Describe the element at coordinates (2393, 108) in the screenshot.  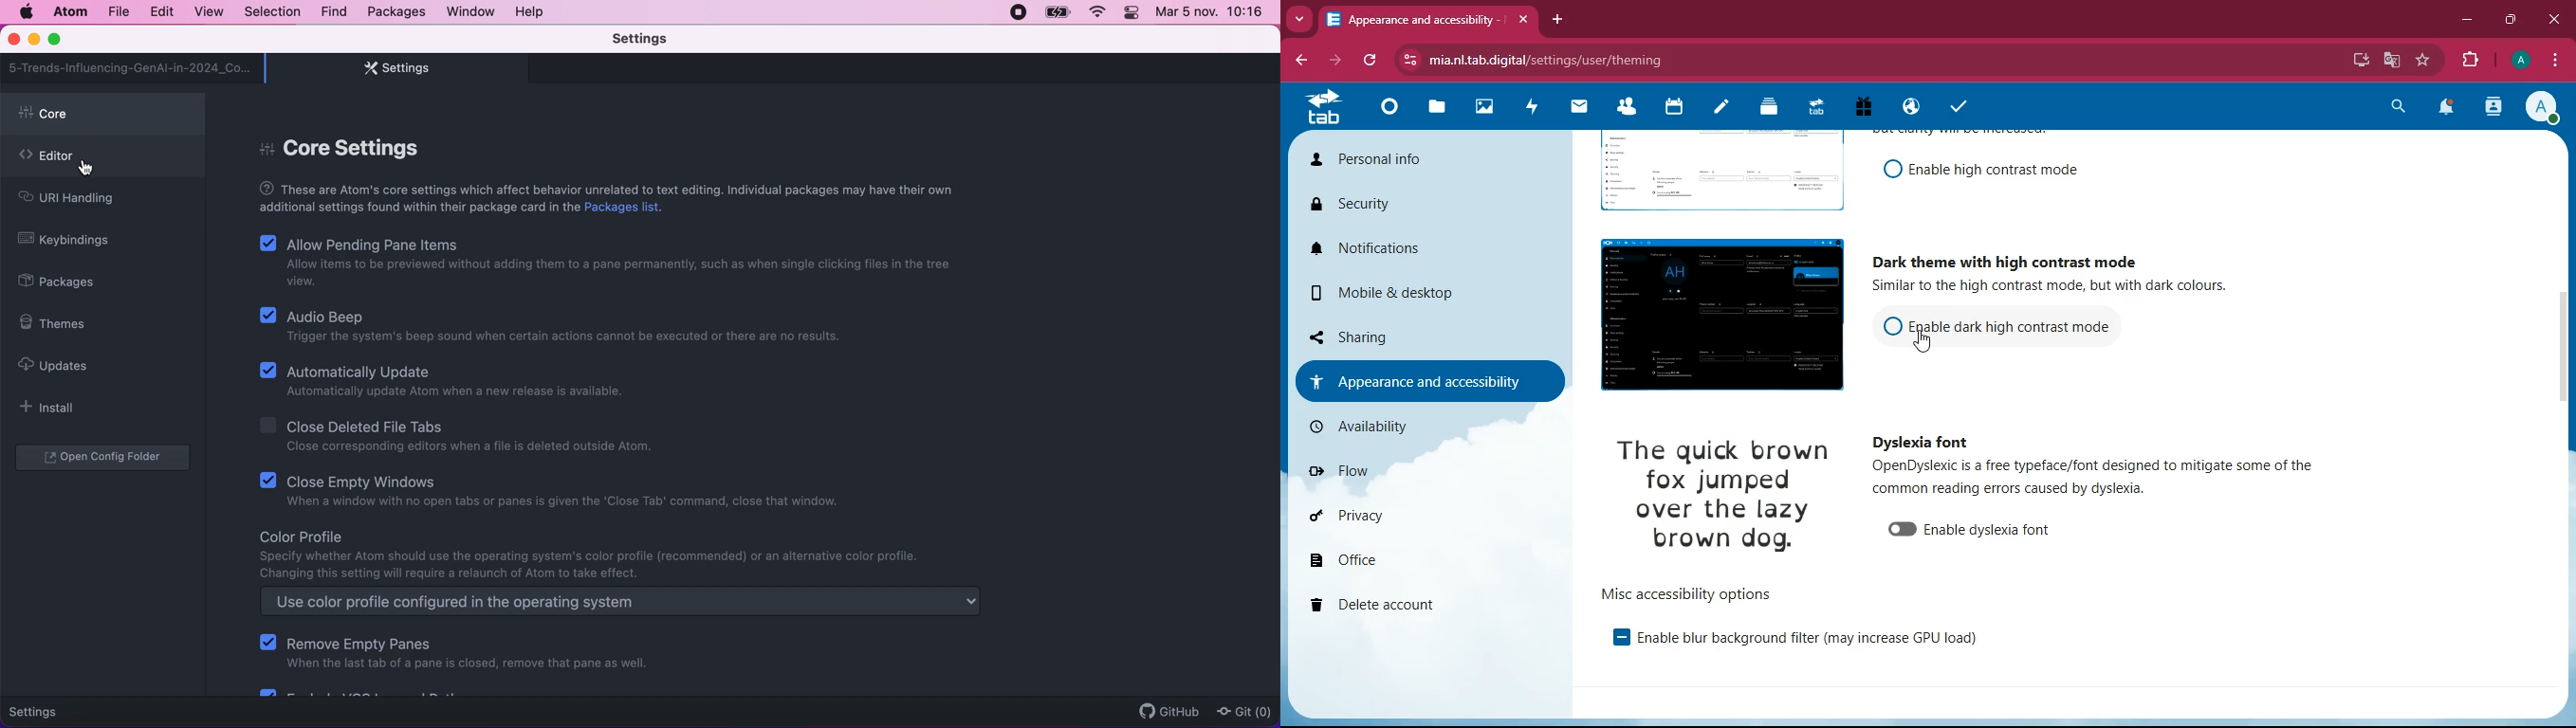
I see `search` at that location.